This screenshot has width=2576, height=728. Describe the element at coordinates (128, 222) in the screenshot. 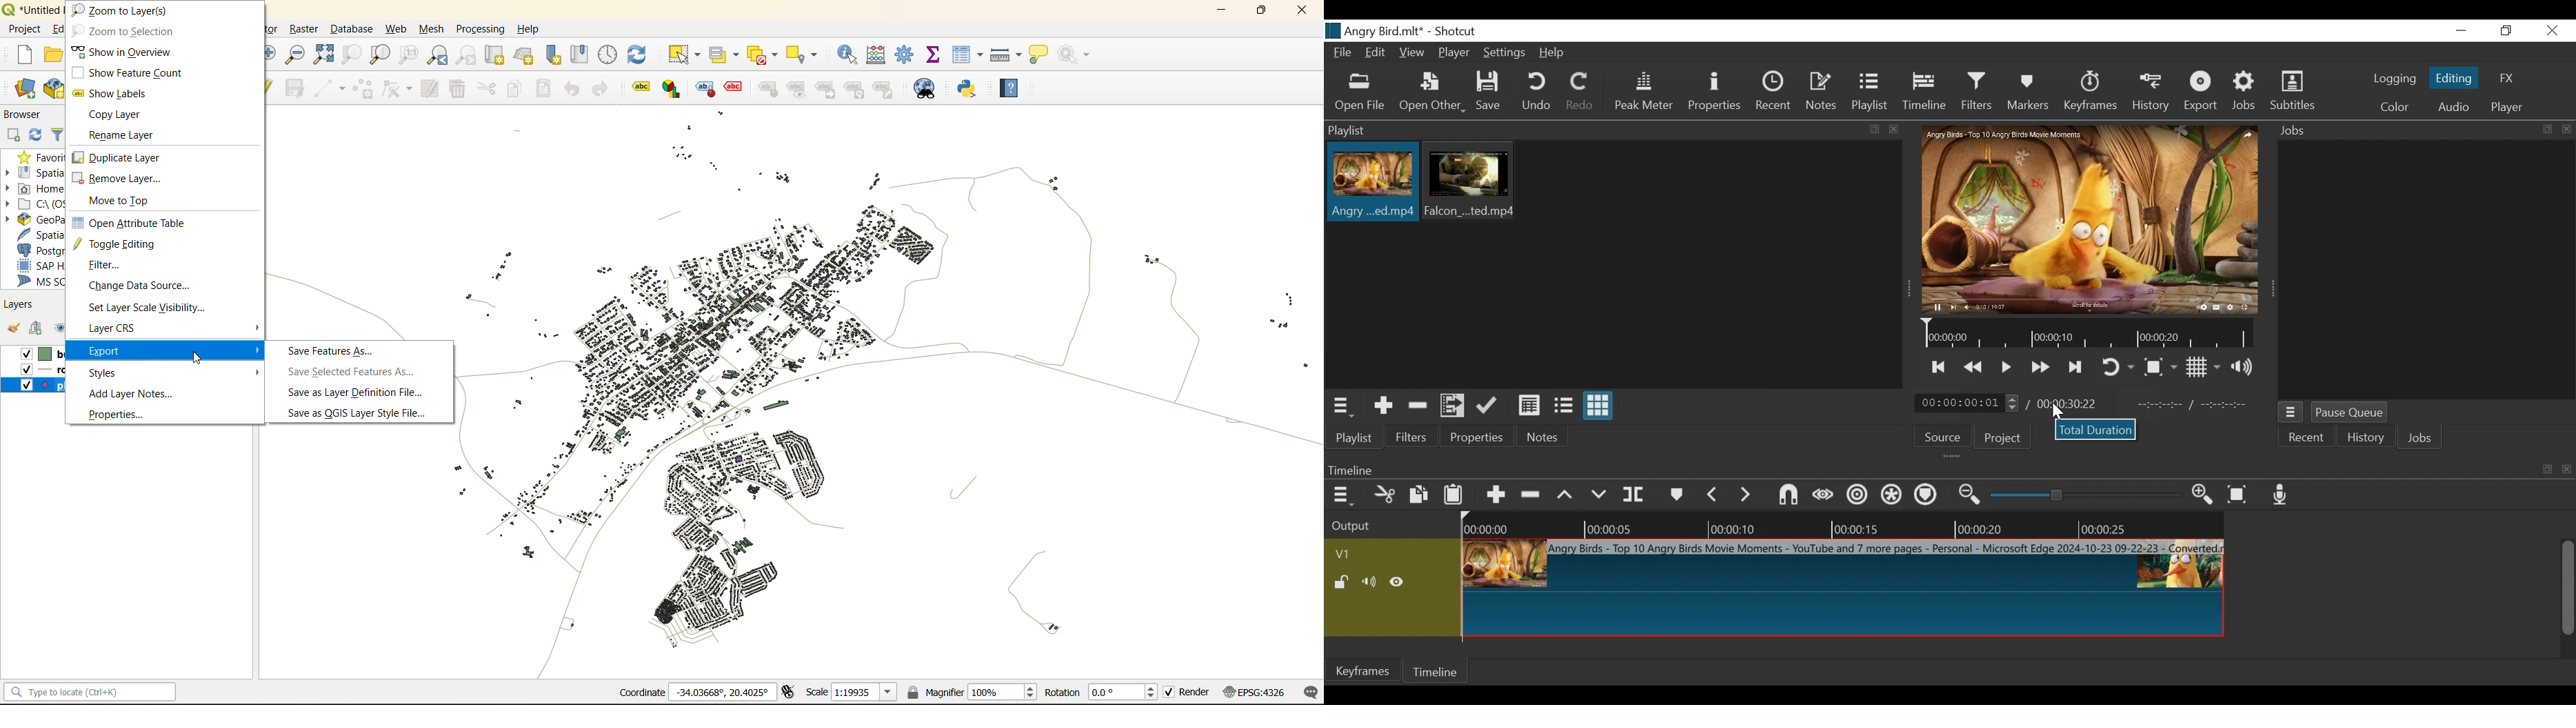

I see `open attribute table` at that location.